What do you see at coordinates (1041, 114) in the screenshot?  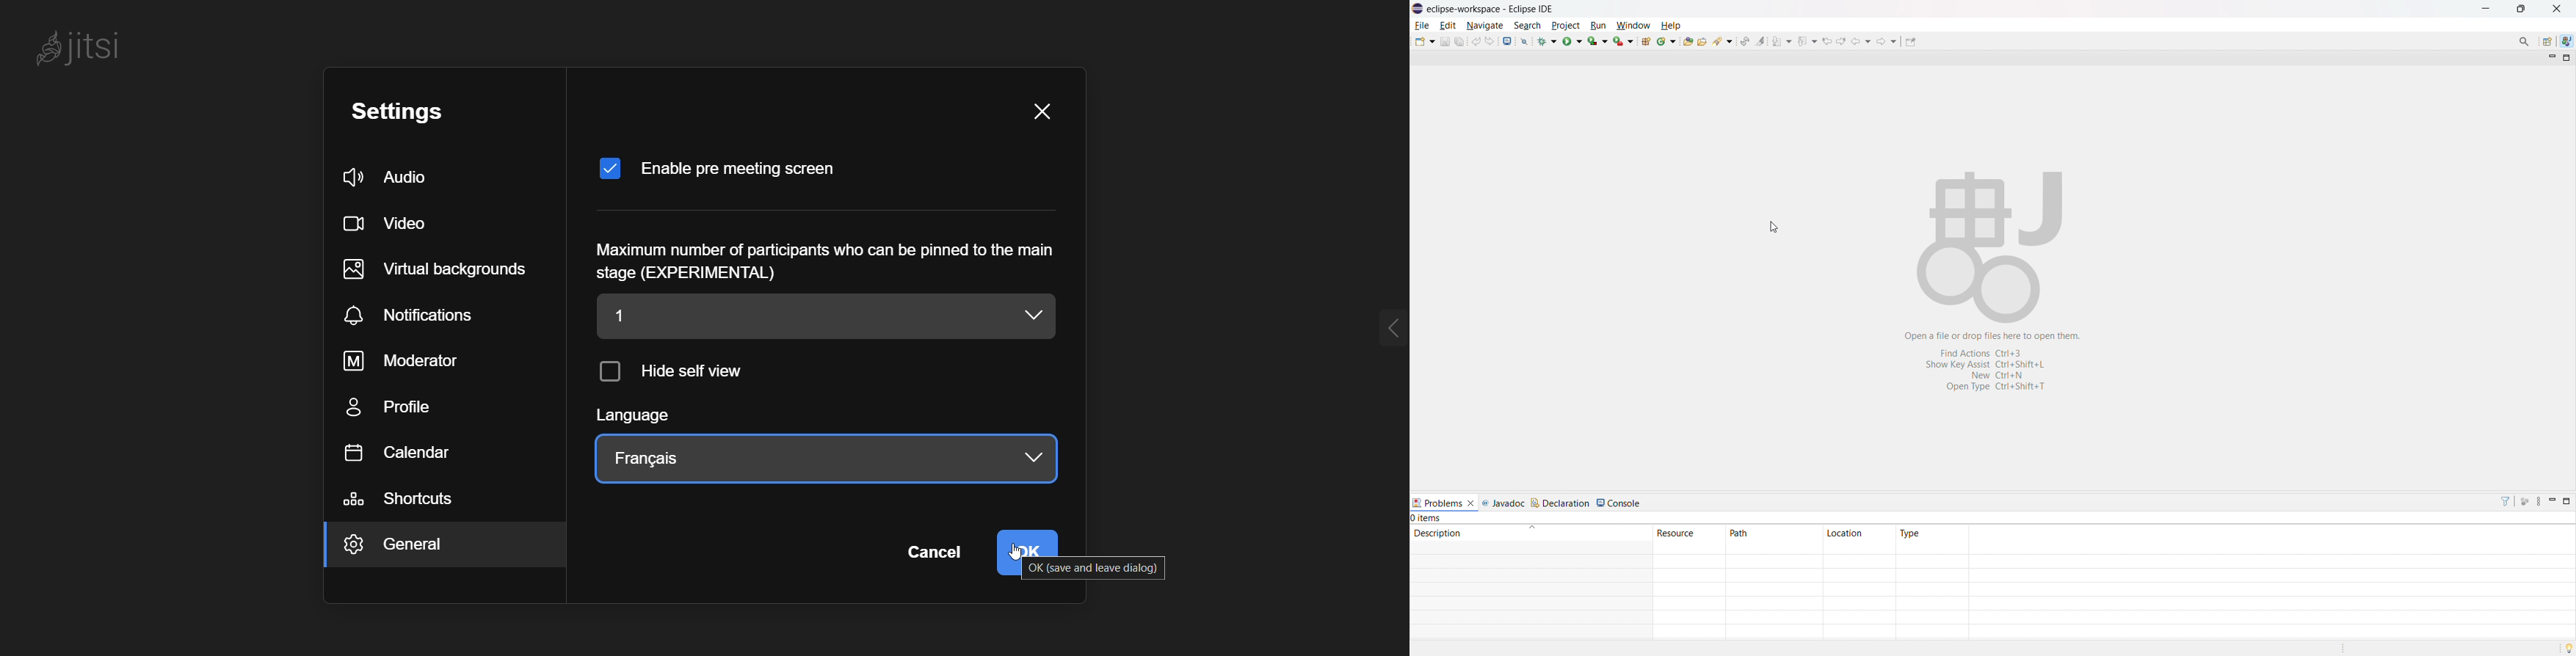 I see `close` at bounding box center [1041, 114].